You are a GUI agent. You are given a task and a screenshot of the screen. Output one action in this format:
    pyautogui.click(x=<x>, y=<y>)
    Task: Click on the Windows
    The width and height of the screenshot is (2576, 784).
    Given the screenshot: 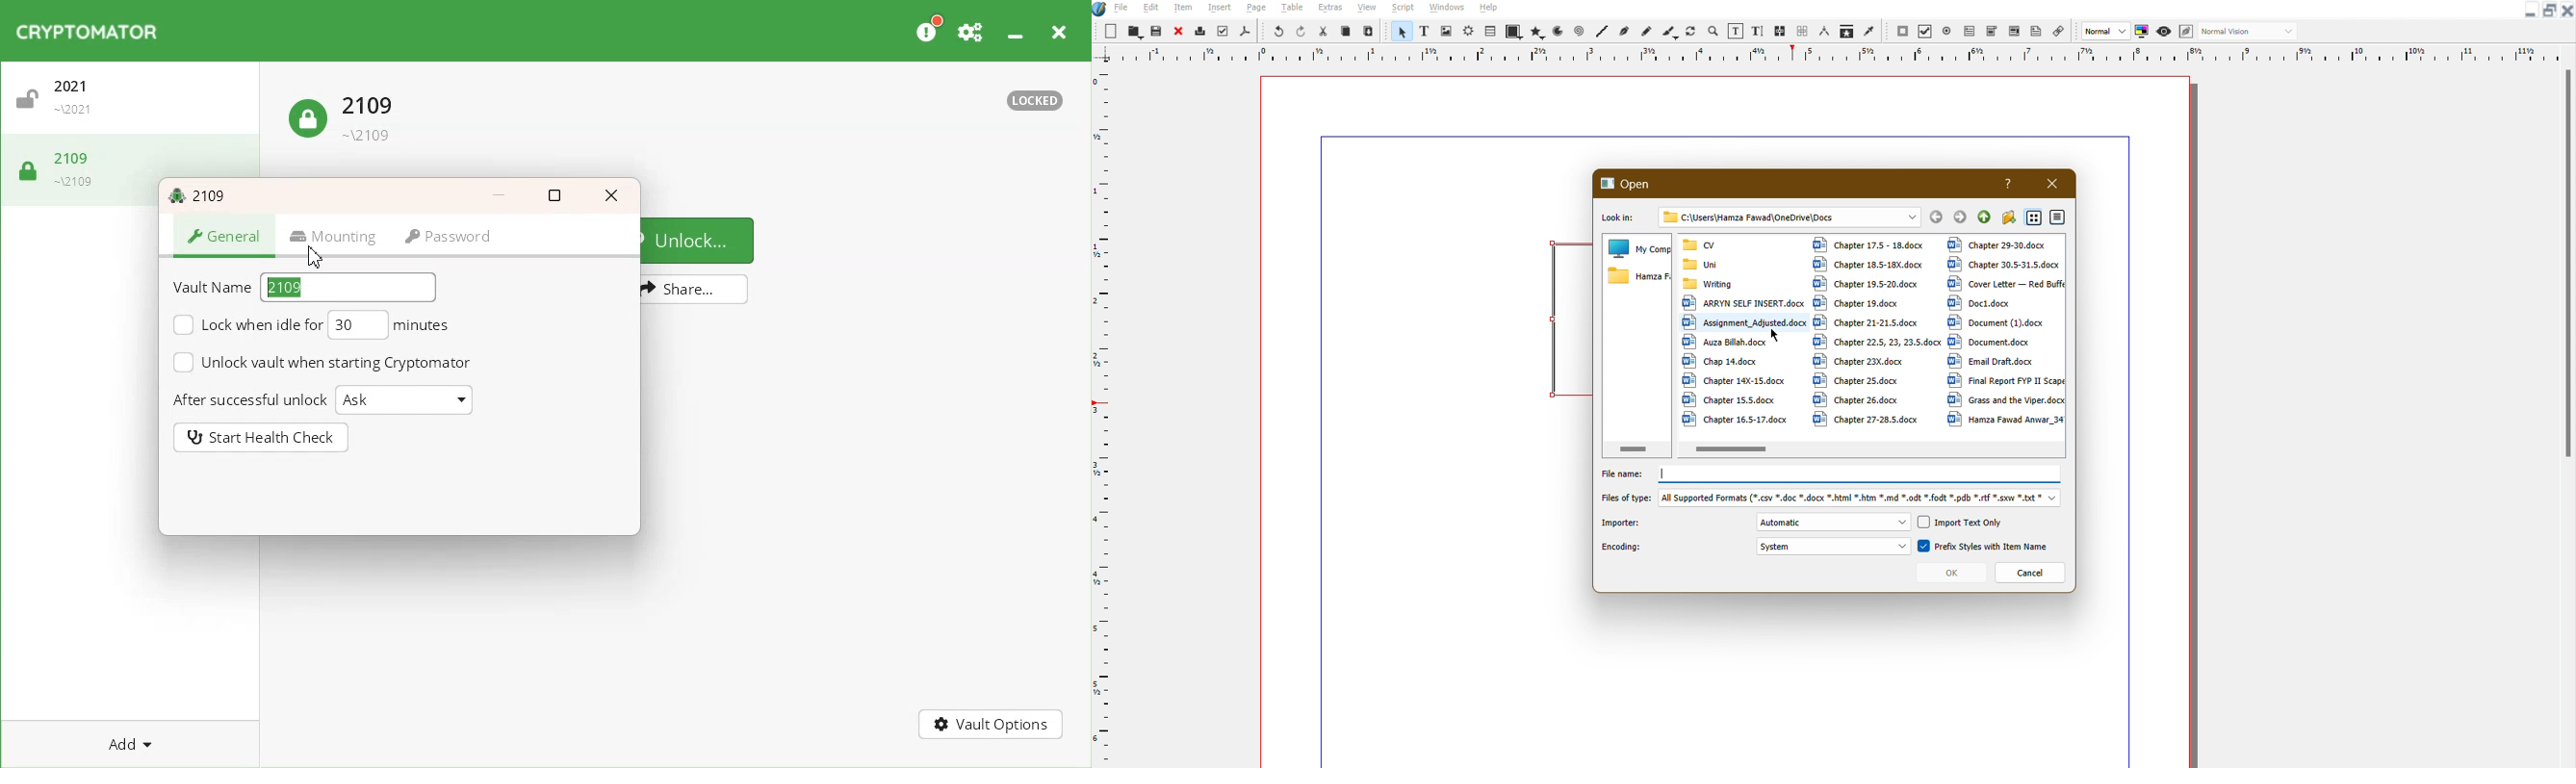 What is the action you would take?
    pyautogui.click(x=1447, y=9)
    